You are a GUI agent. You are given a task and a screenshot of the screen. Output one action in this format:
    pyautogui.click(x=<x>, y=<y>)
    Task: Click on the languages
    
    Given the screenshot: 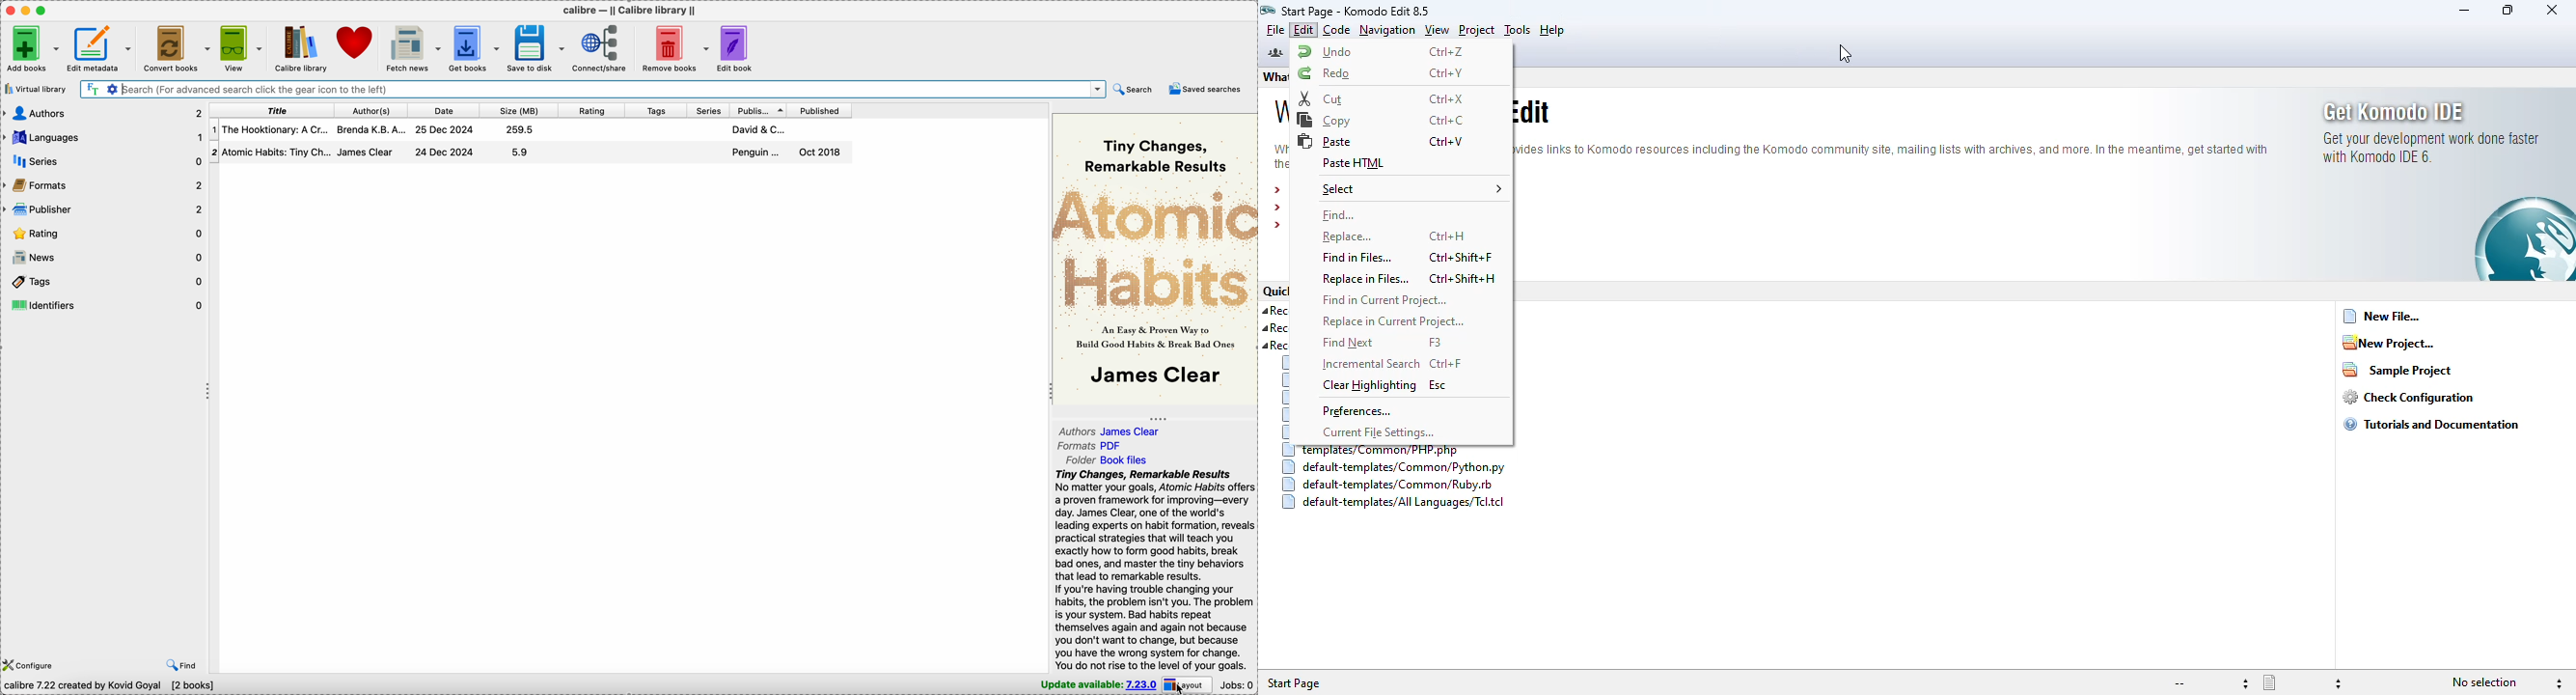 What is the action you would take?
    pyautogui.click(x=102, y=138)
    